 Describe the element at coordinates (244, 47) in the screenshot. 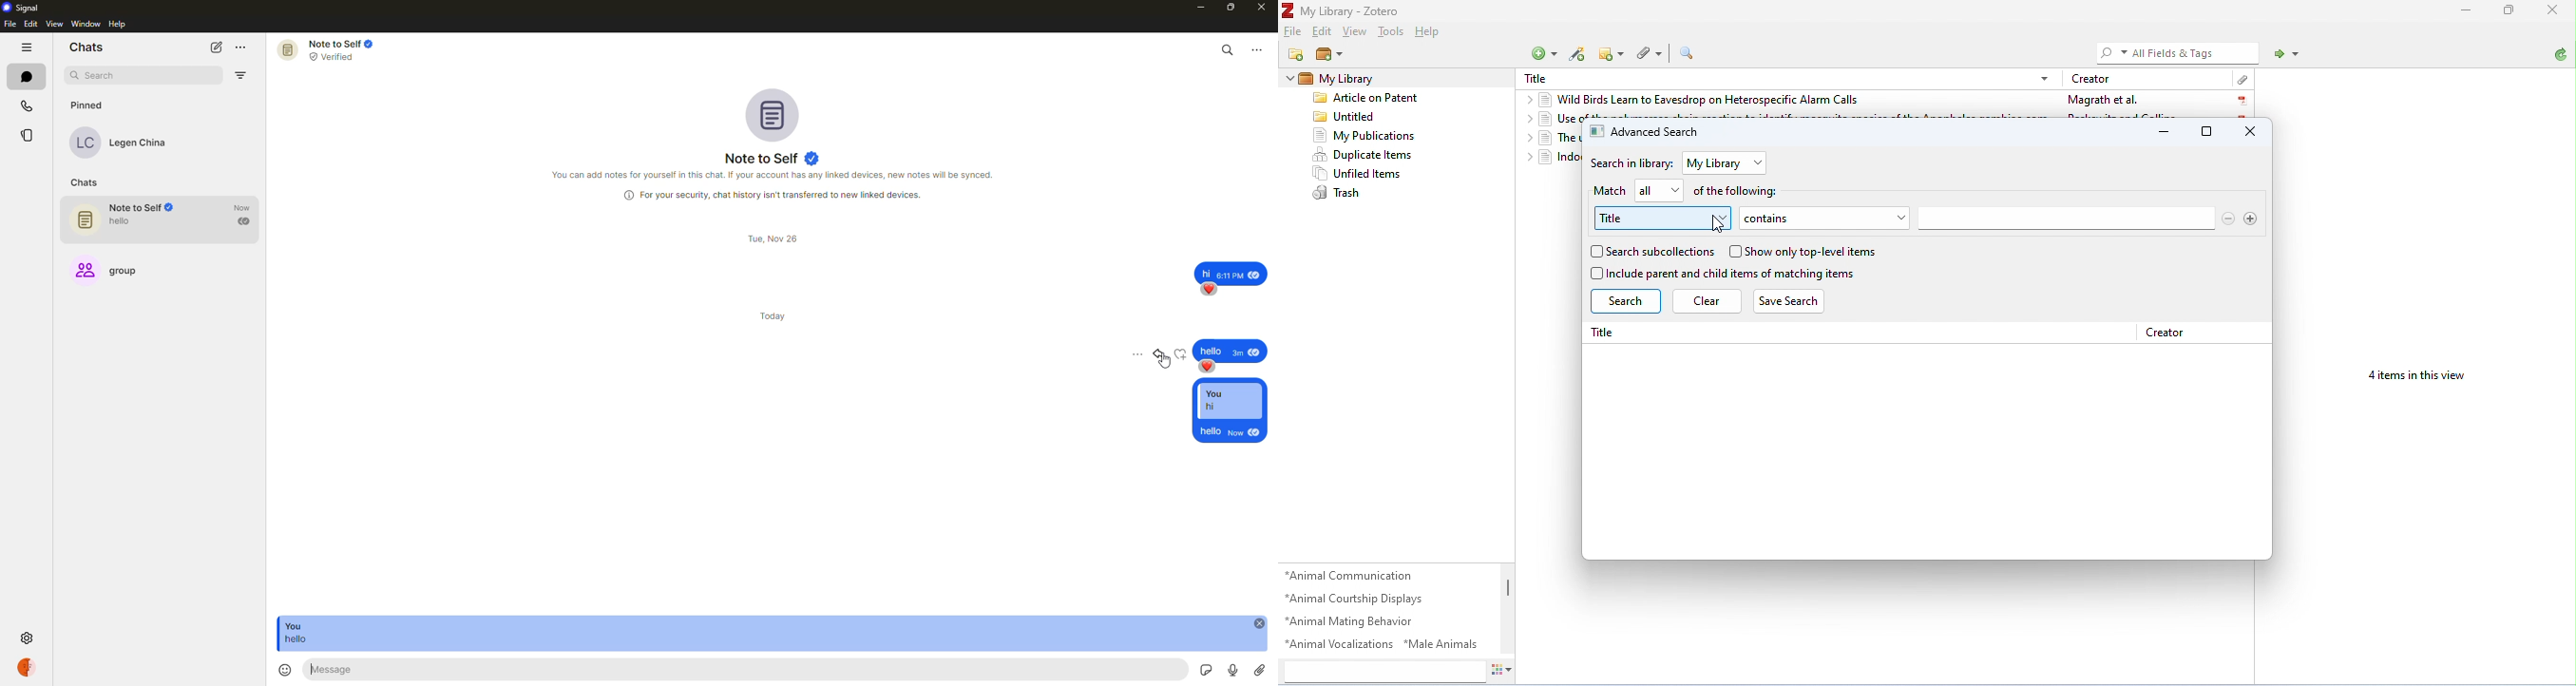

I see `more` at that location.